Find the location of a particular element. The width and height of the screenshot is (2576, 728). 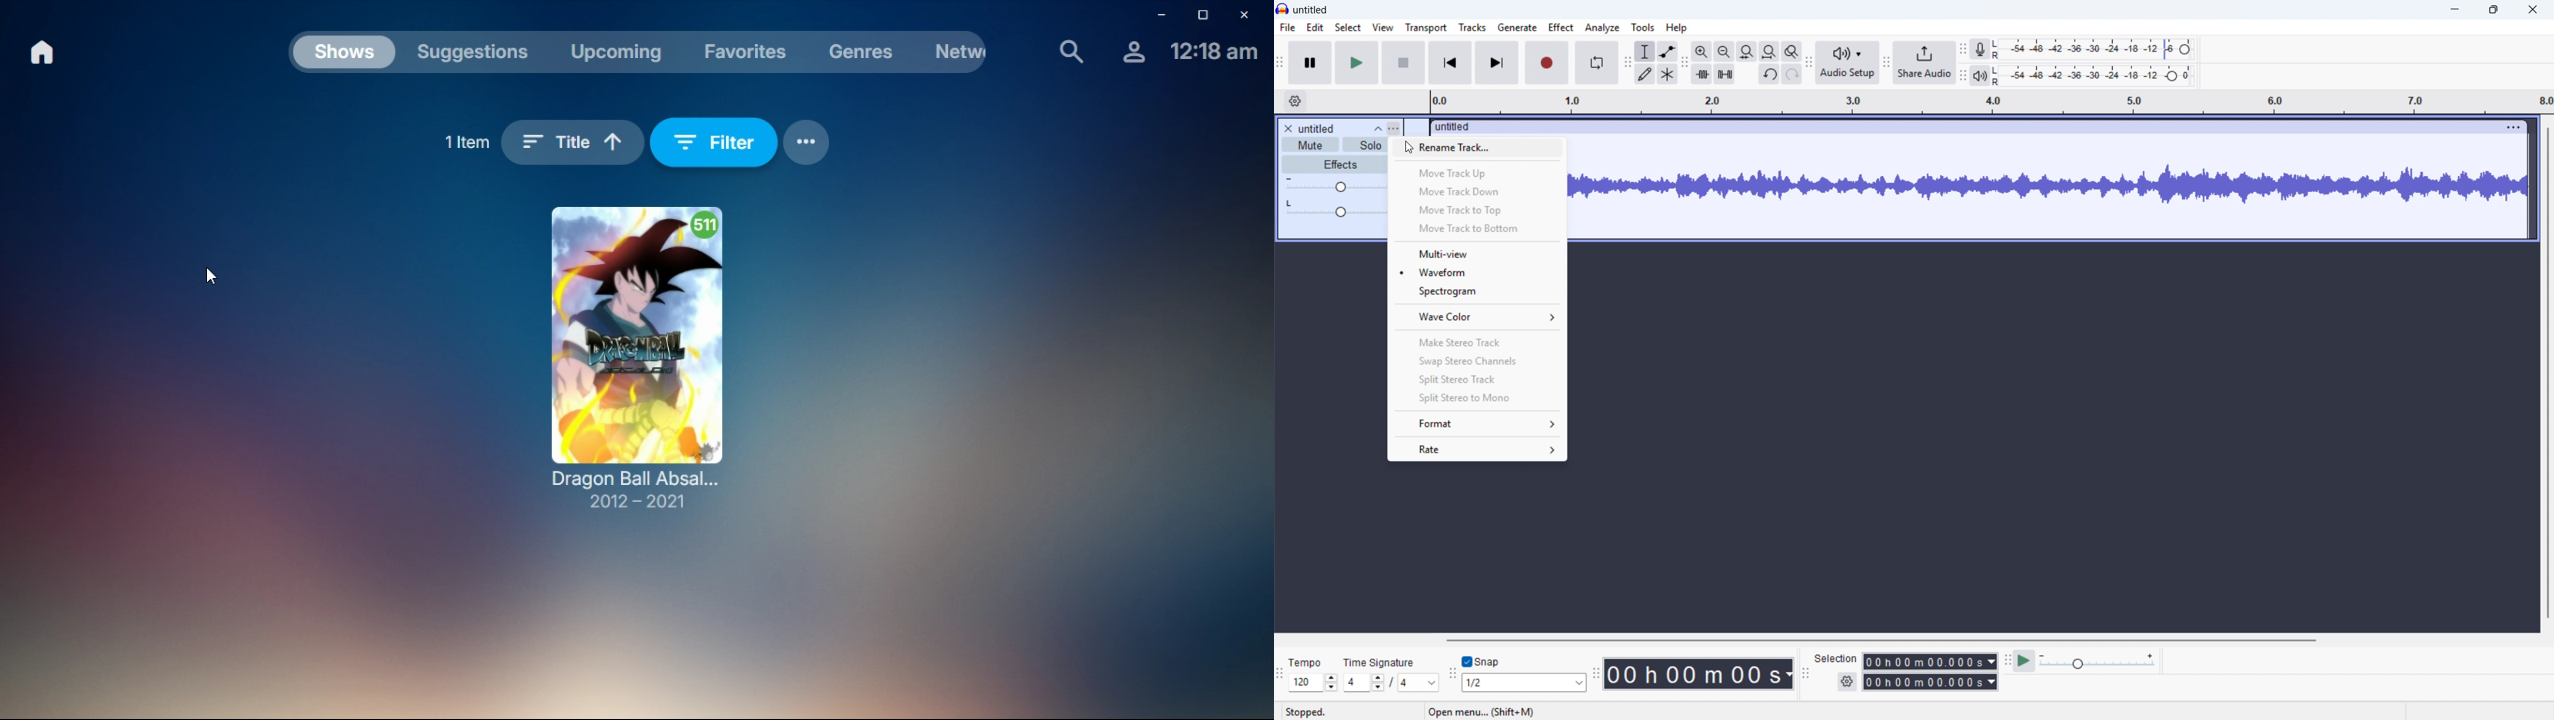

upcoming is located at coordinates (613, 50).